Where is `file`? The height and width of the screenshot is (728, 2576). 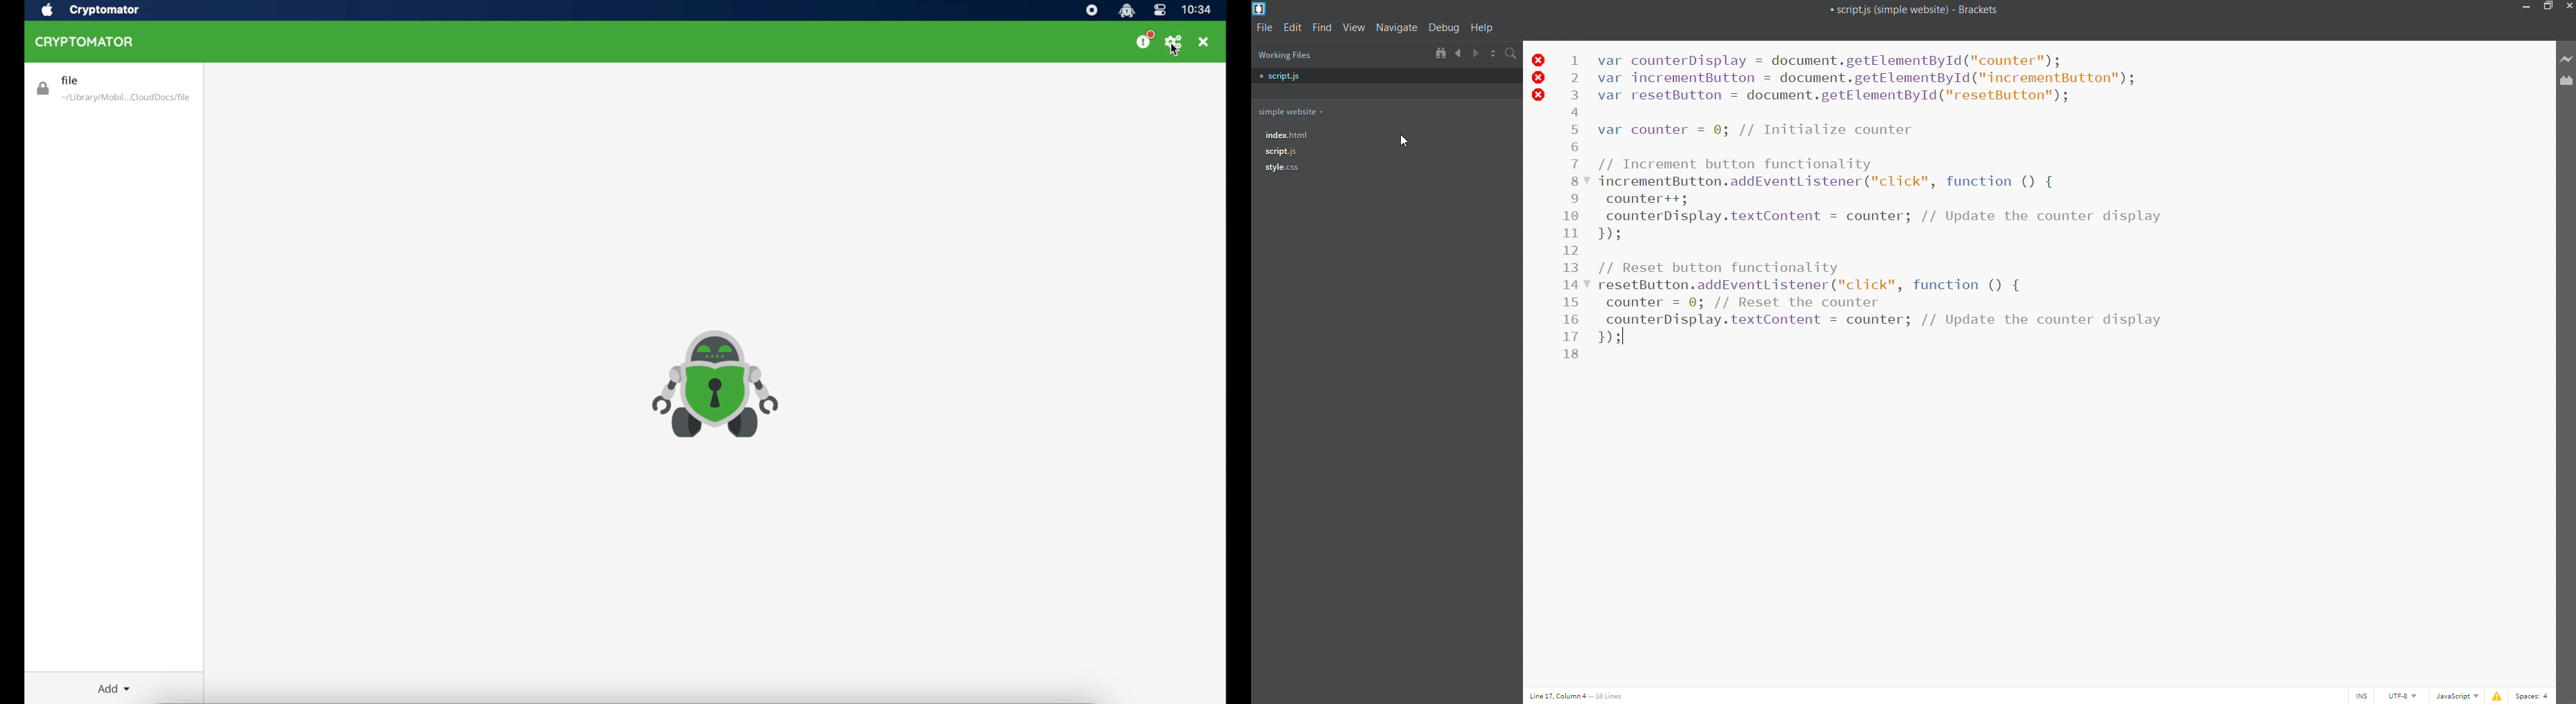 file is located at coordinates (1264, 28).